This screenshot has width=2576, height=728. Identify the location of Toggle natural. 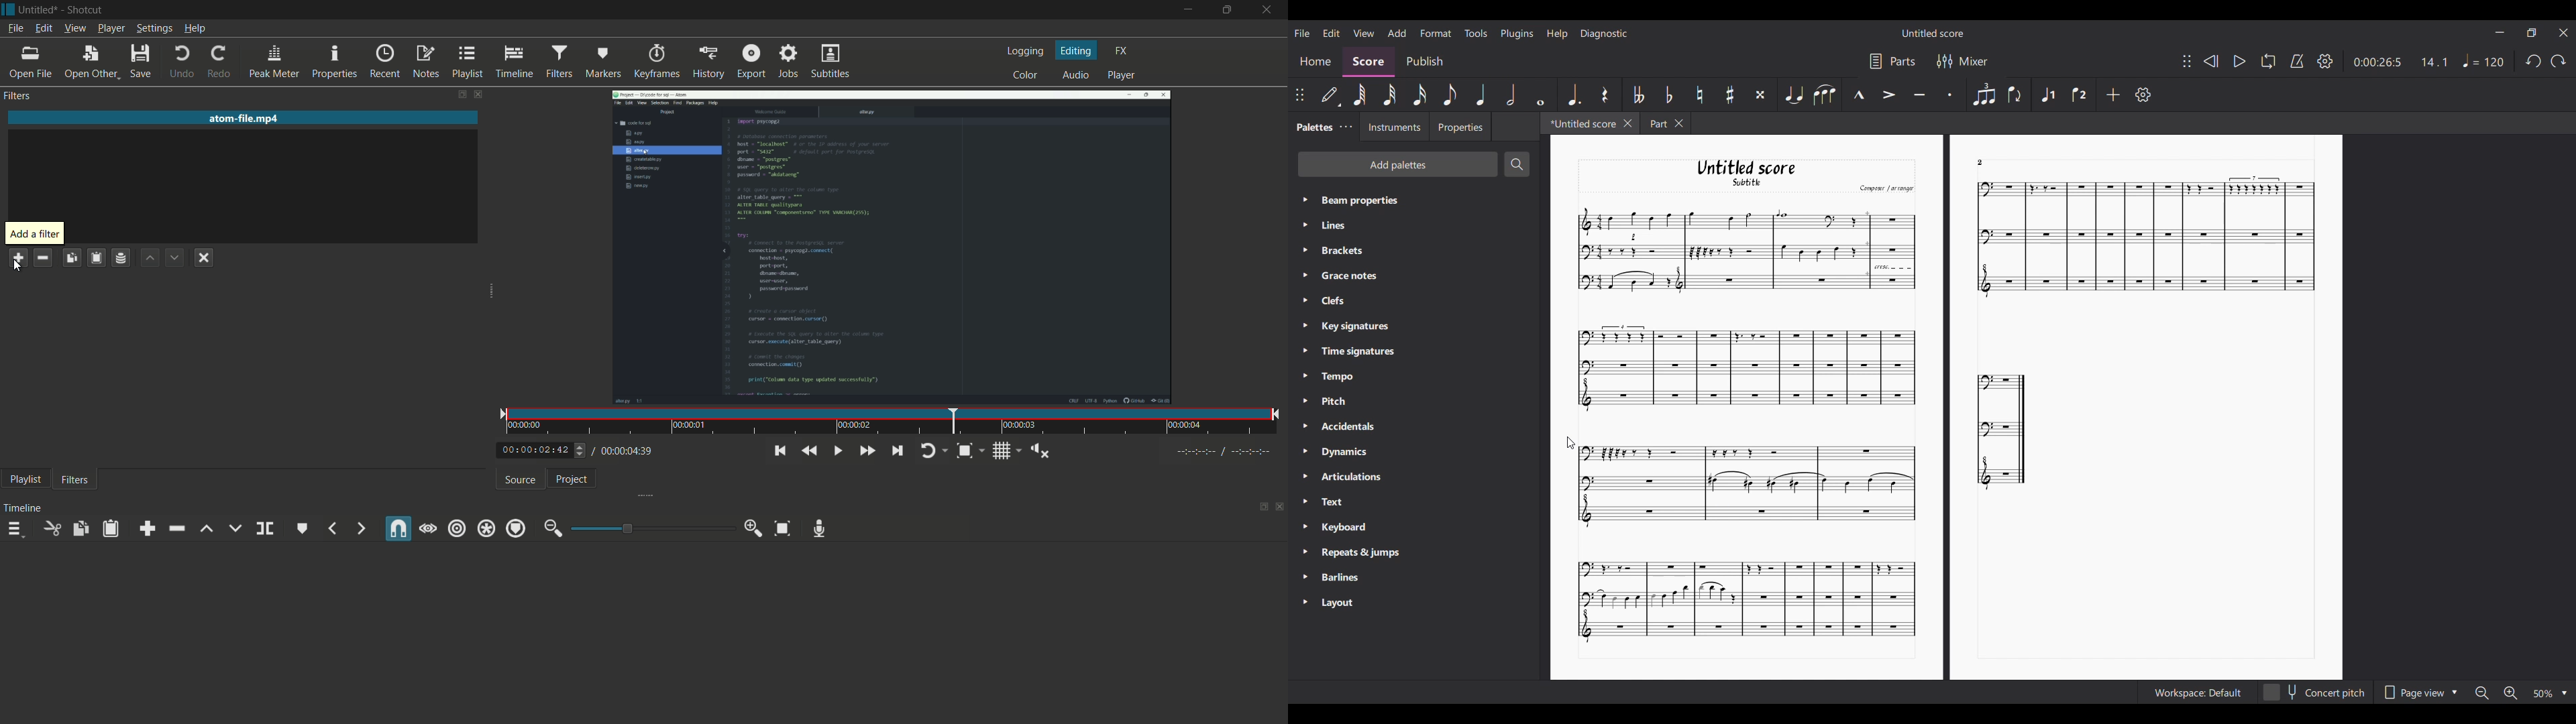
(1699, 95).